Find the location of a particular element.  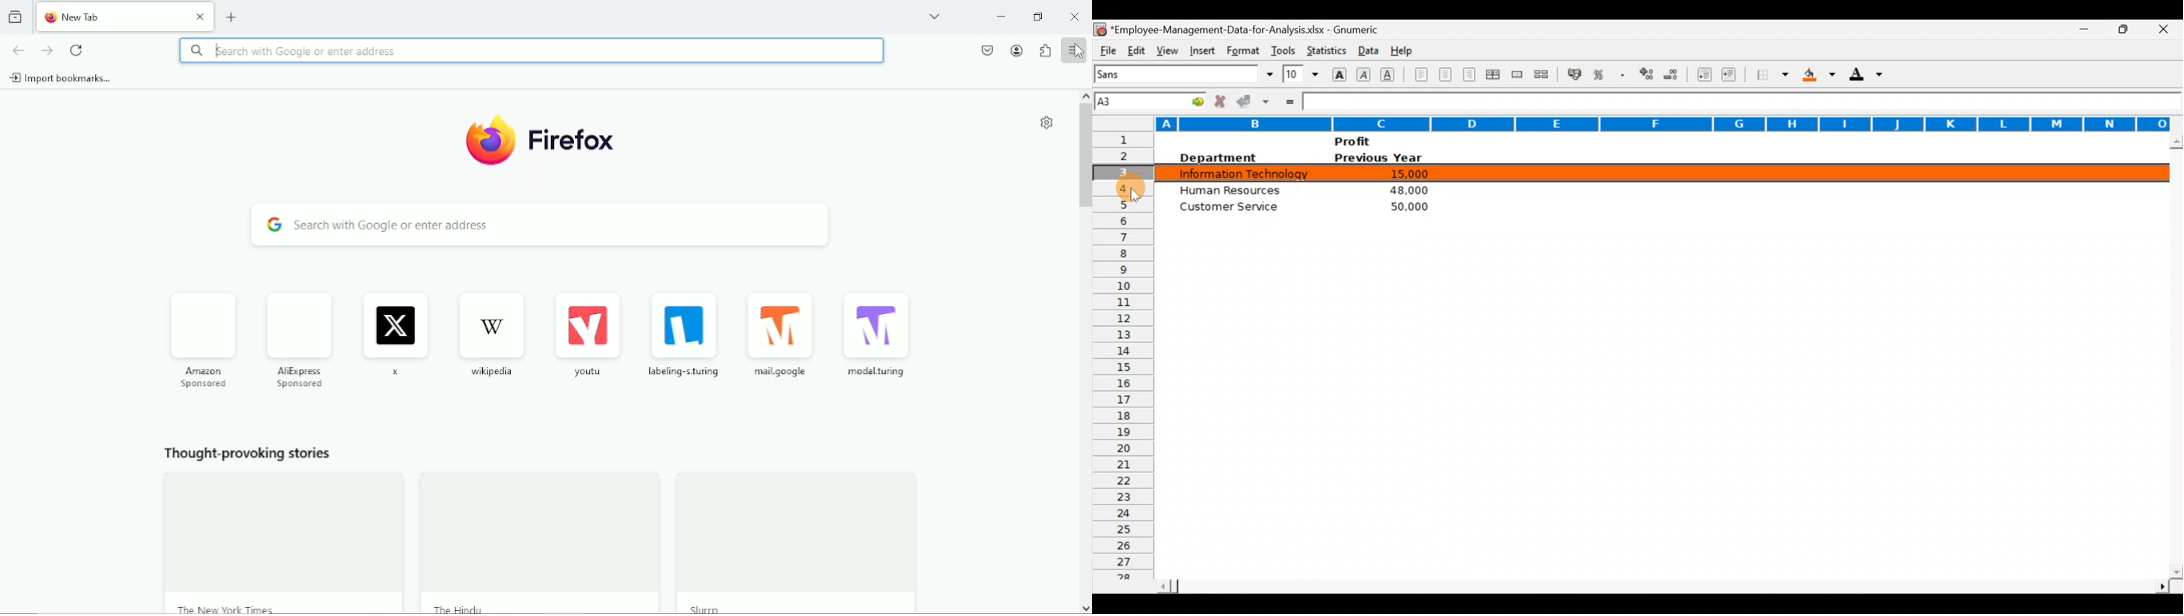

mail.google is located at coordinates (780, 336).